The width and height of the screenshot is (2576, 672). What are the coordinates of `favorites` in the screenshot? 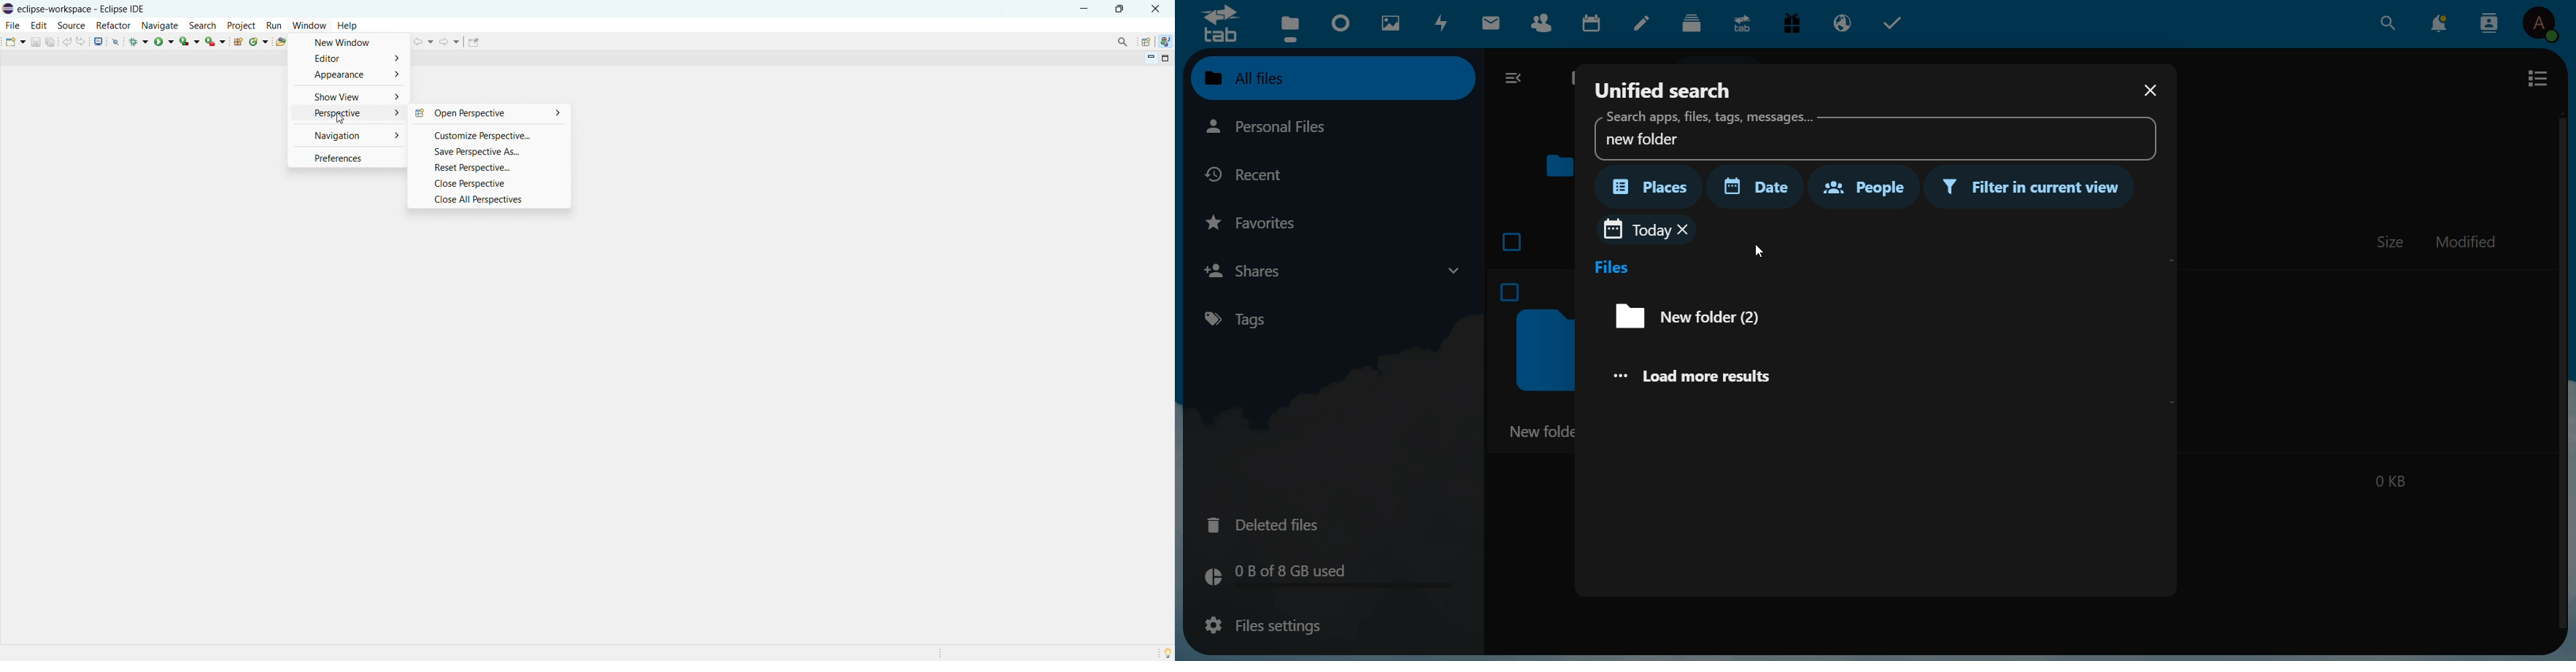 It's located at (1259, 222).